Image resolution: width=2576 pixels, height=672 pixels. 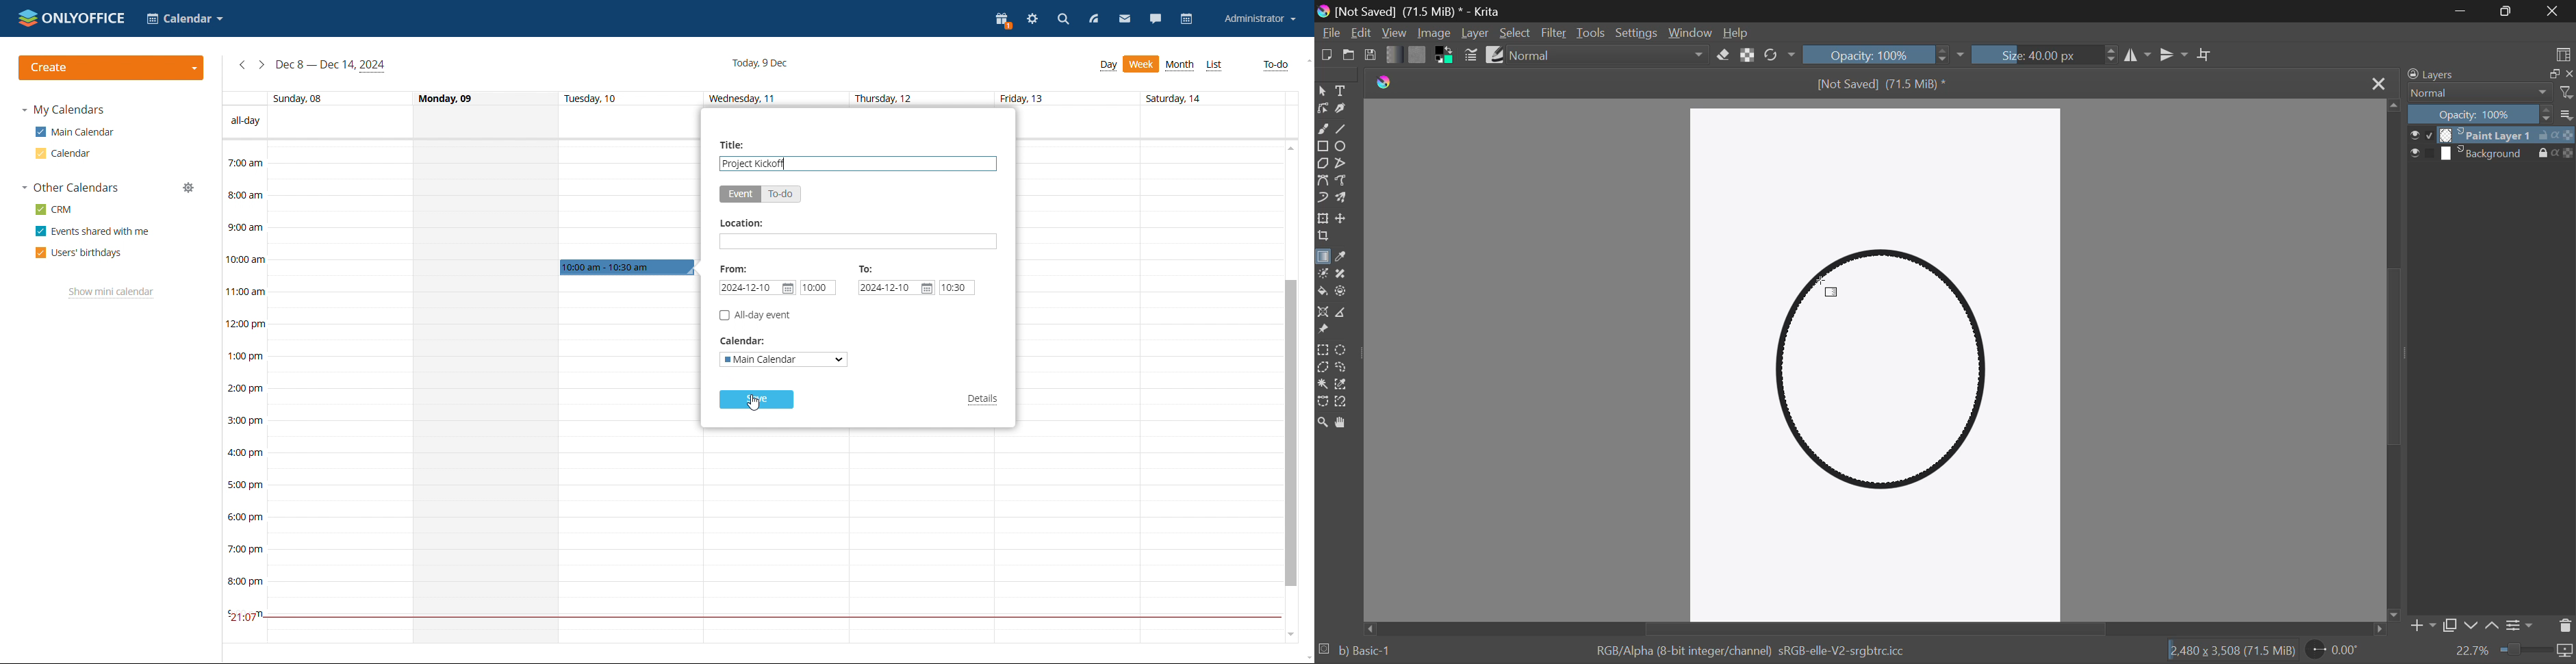 What do you see at coordinates (2205, 55) in the screenshot?
I see `Crop` at bounding box center [2205, 55].